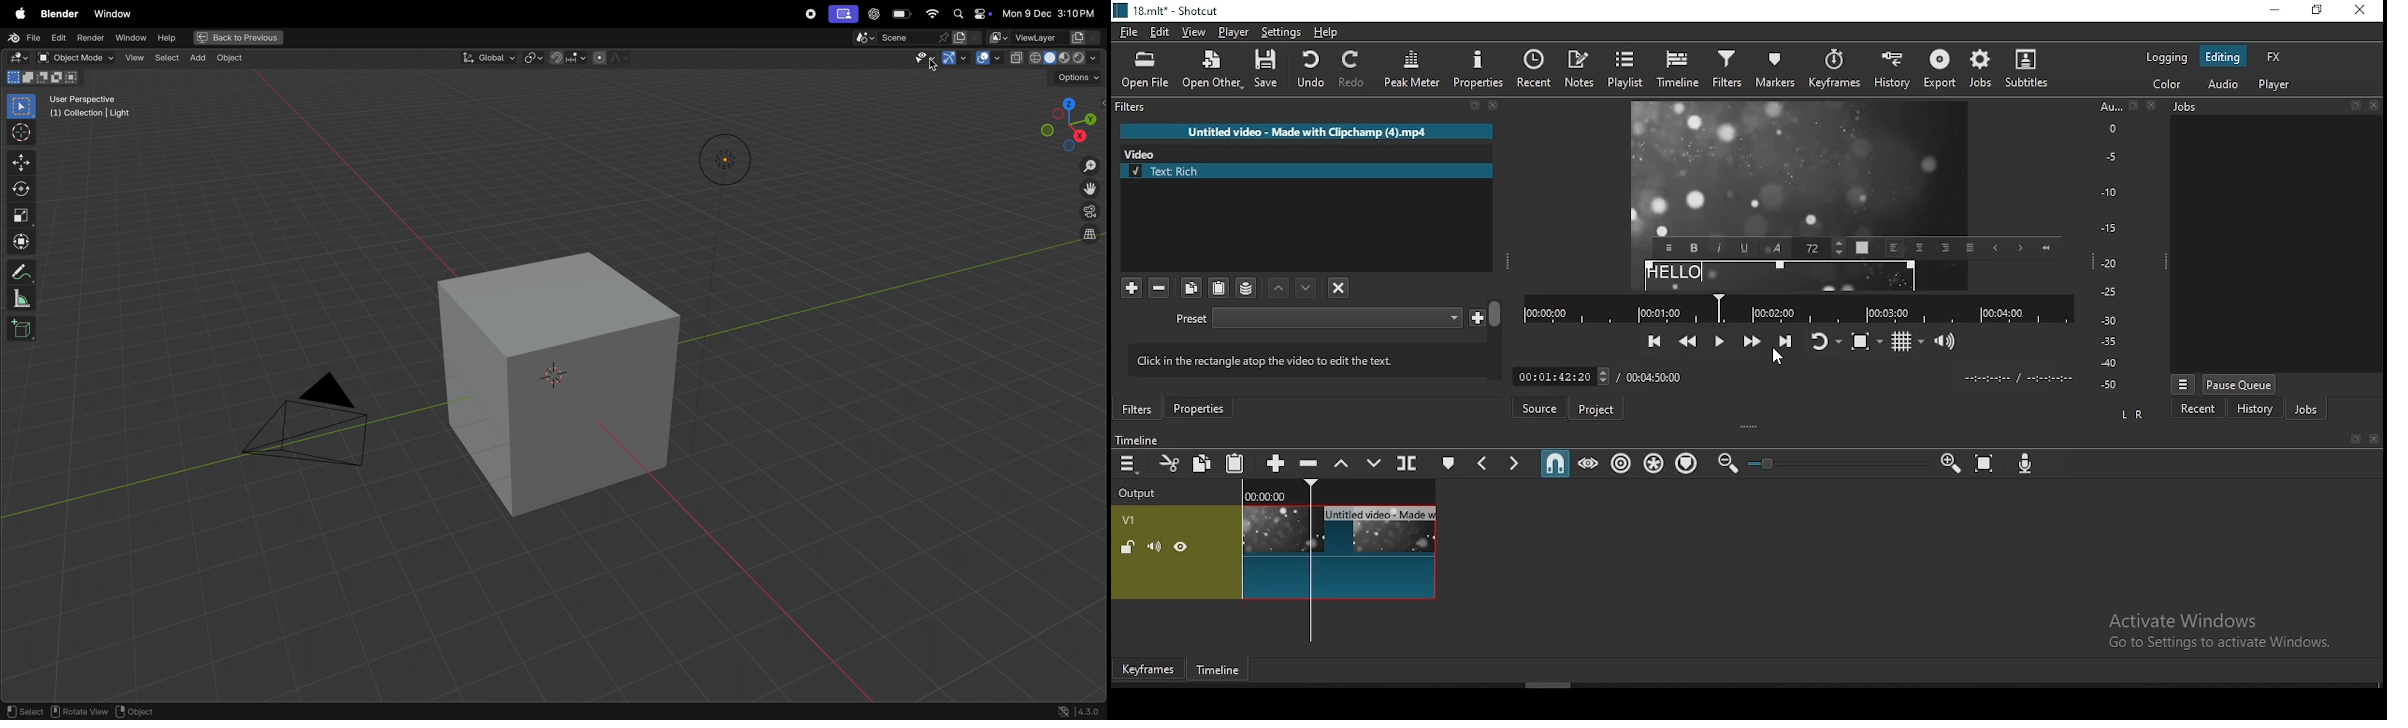 Image resolution: width=2408 pixels, height=728 pixels. What do you see at coordinates (1090, 189) in the screenshot?
I see `move the view` at bounding box center [1090, 189].